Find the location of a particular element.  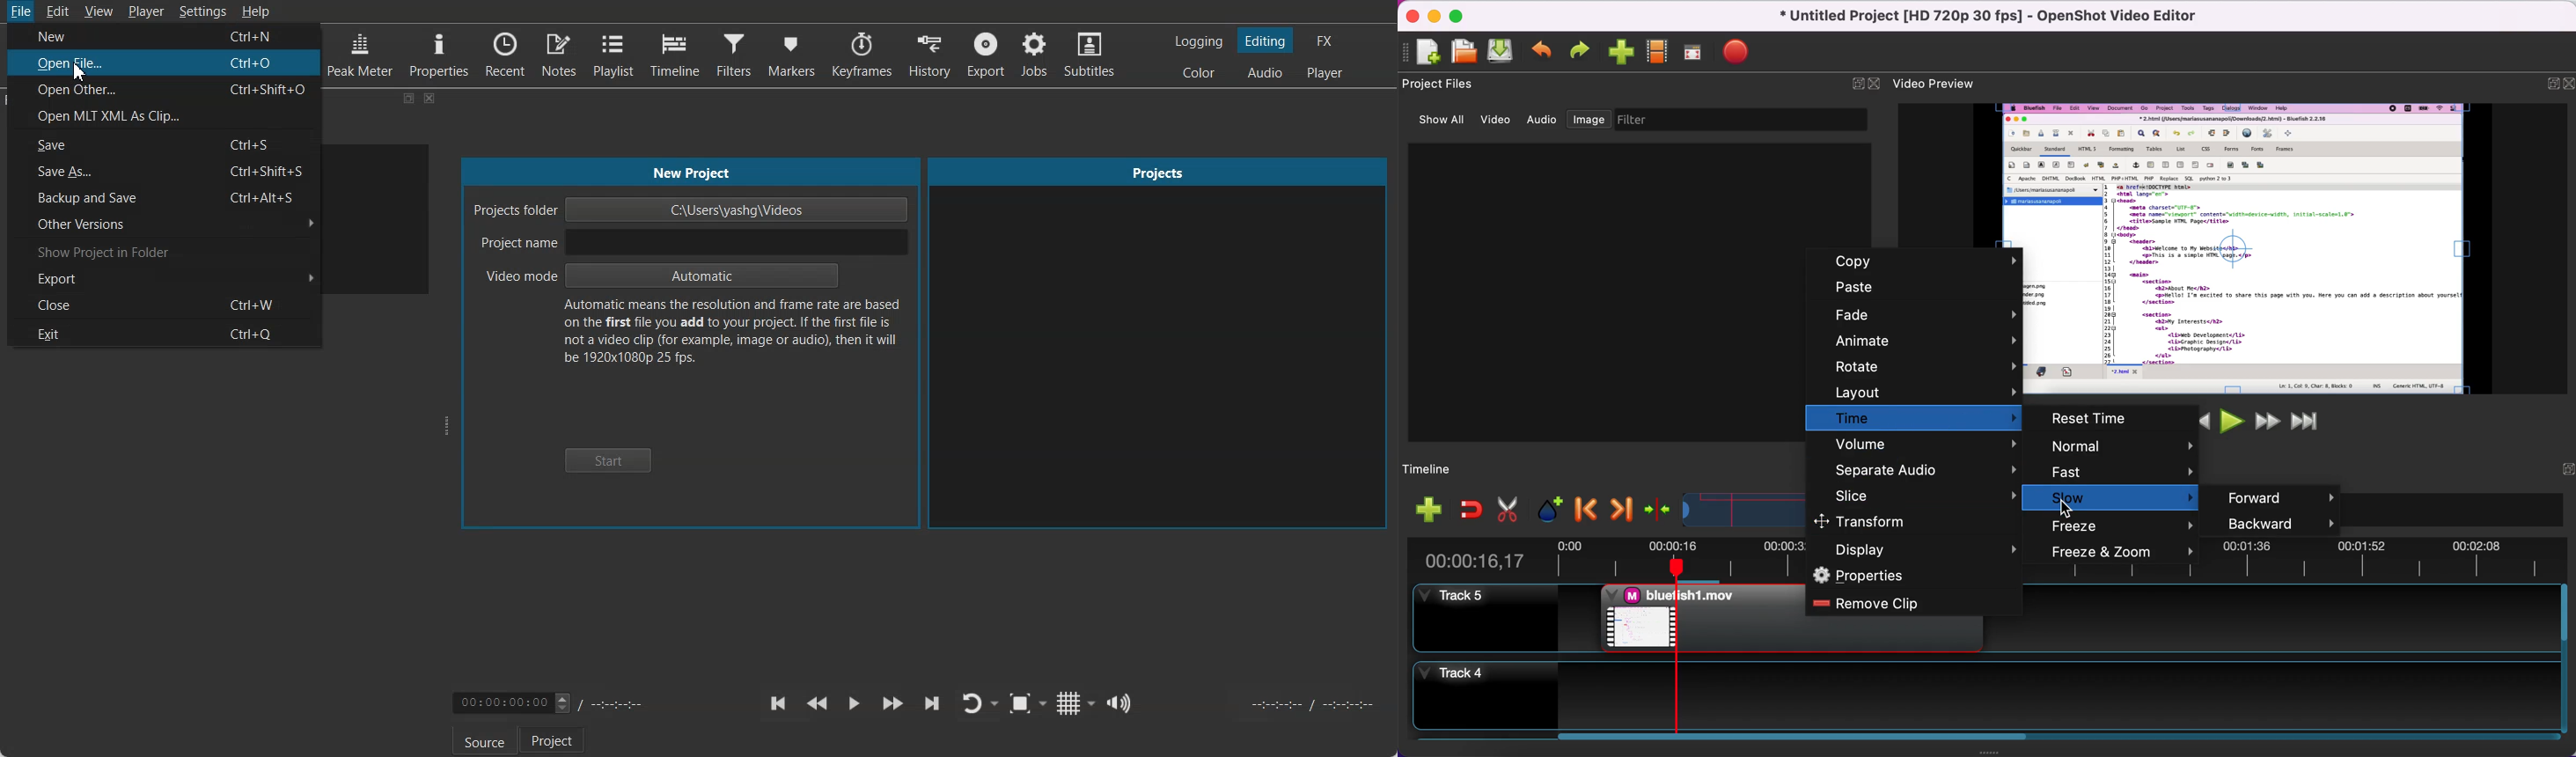

freeze is located at coordinates (2125, 524).